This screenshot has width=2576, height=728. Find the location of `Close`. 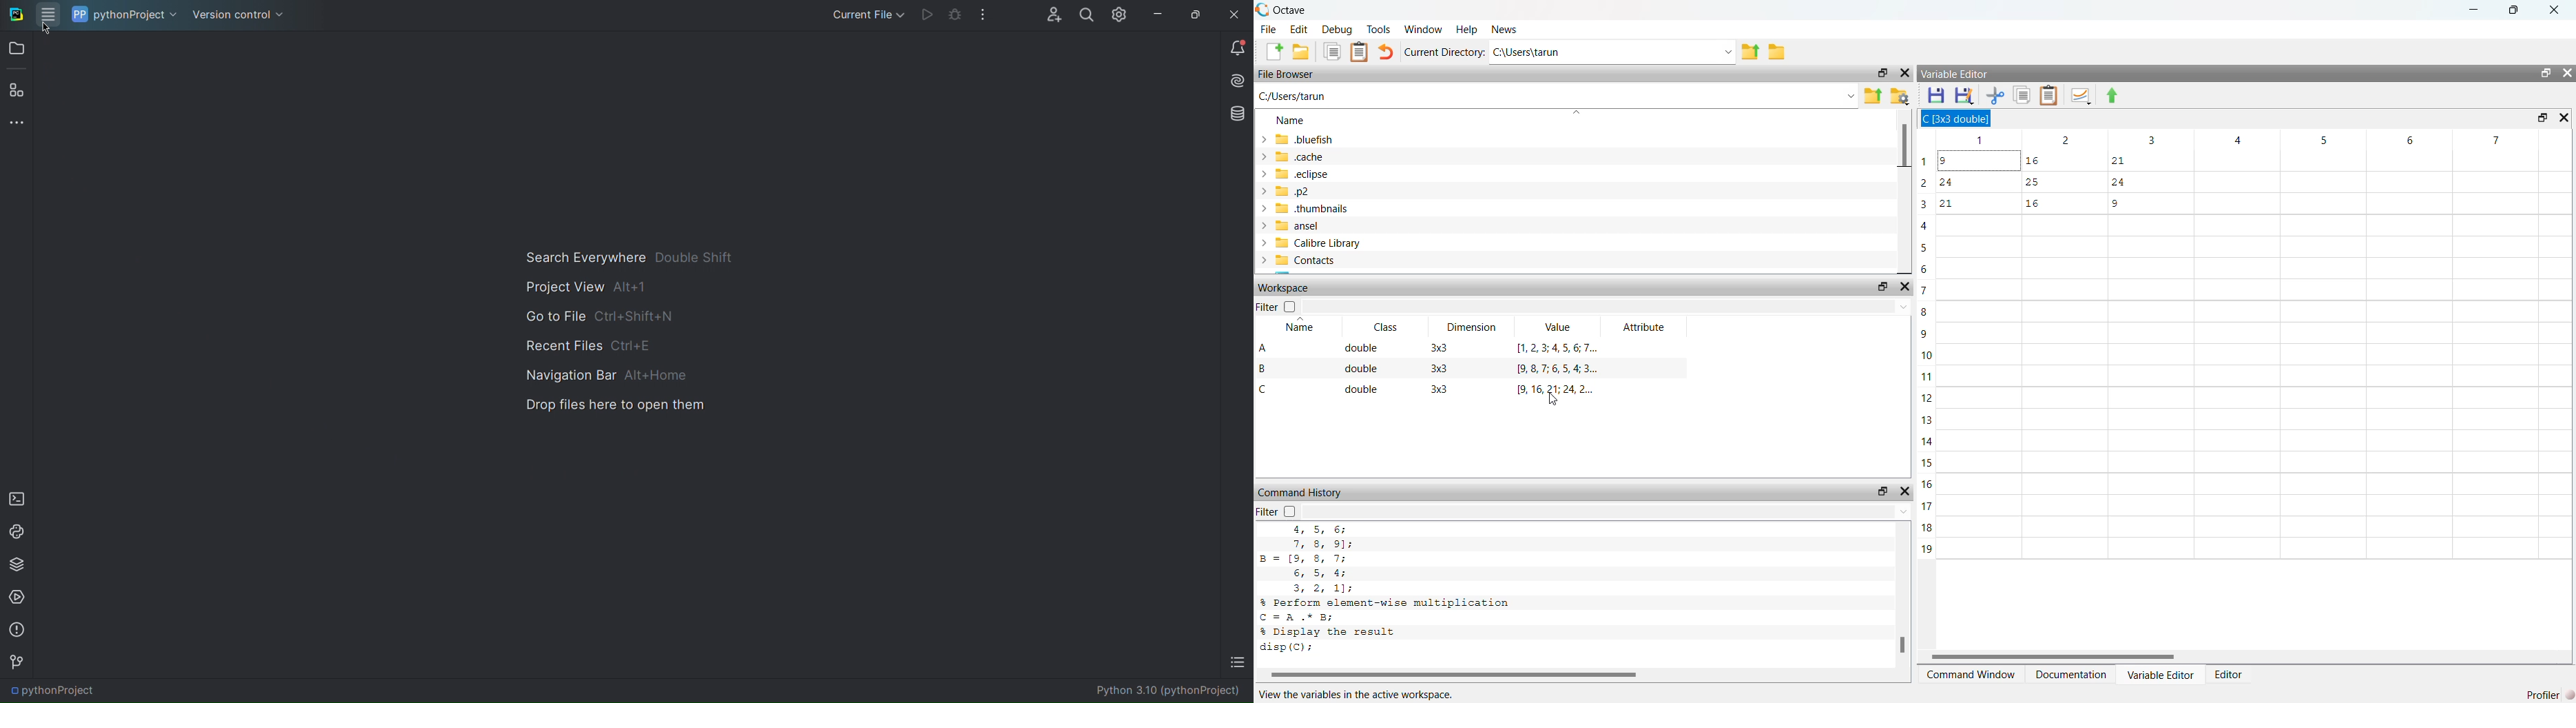

Close is located at coordinates (1904, 73).